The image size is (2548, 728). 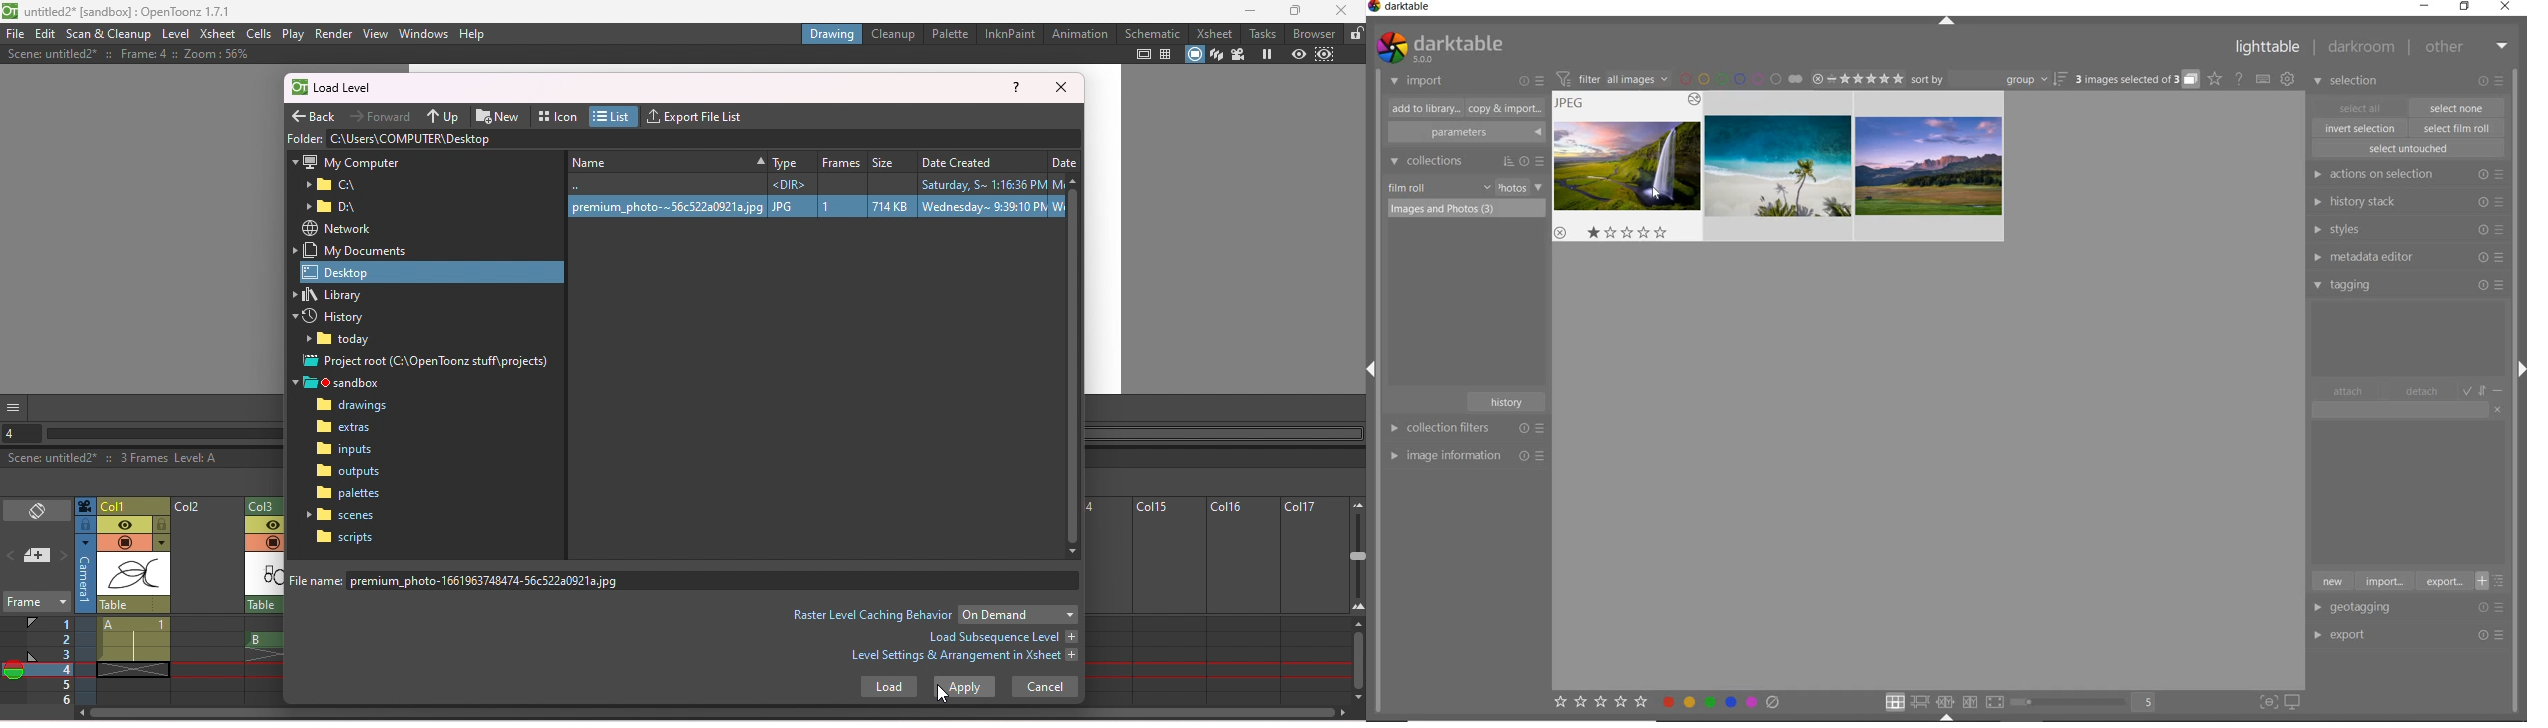 What do you see at coordinates (2410, 284) in the screenshot?
I see `tagging` at bounding box center [2410, 284].